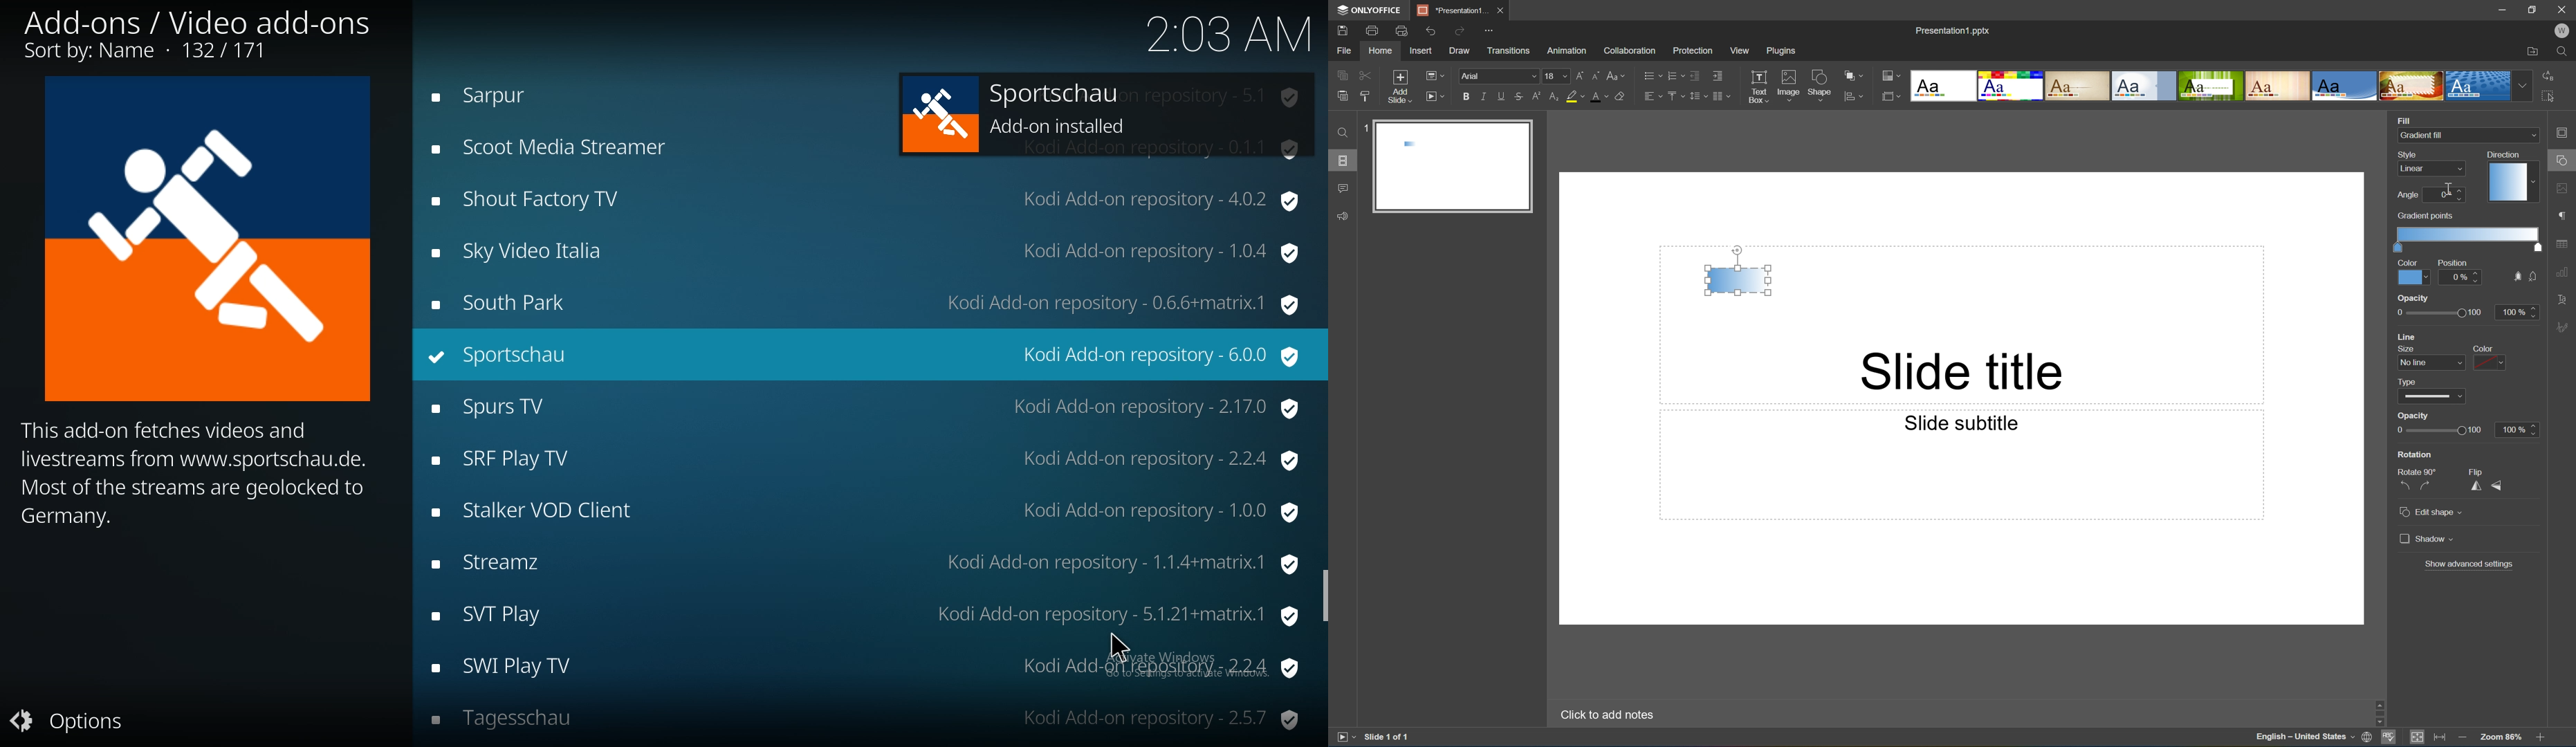  What do you see at coordinates (2564, 161) in the screenshot?
I see `shape settings` at bounding box center [2564, 161].